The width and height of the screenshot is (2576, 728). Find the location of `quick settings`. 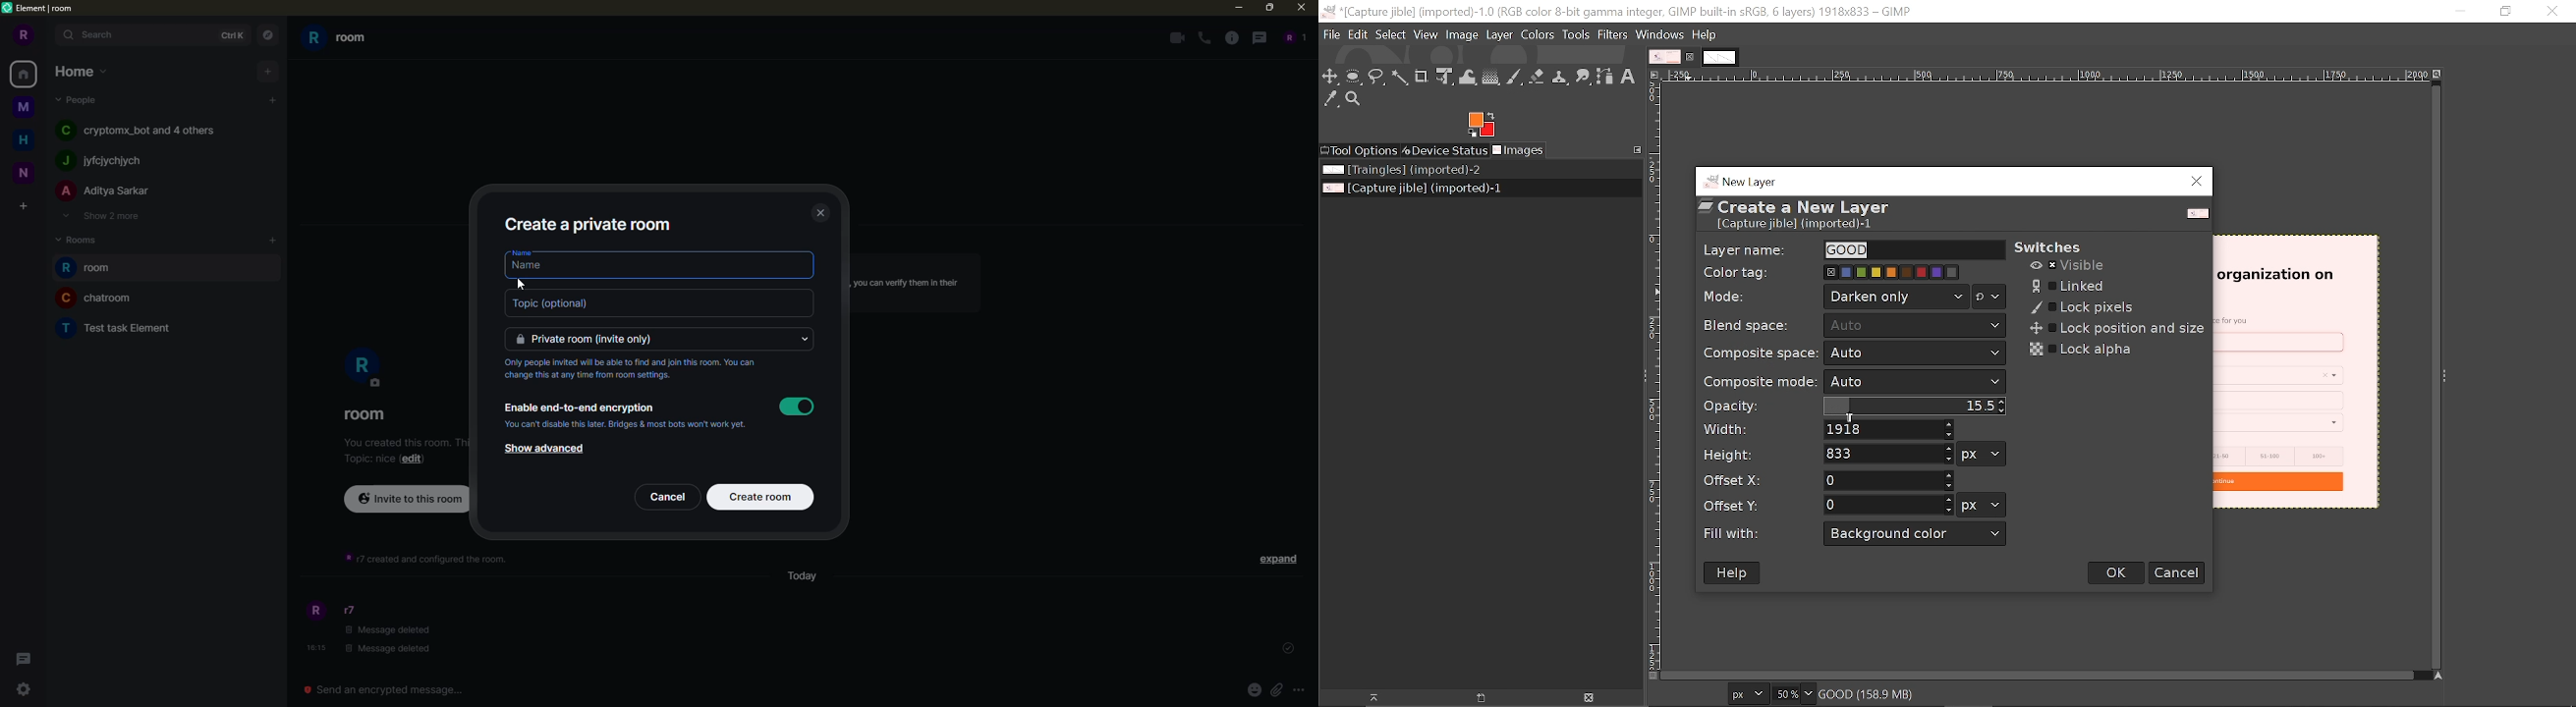

quick settings is located at coordinates (23, 690).